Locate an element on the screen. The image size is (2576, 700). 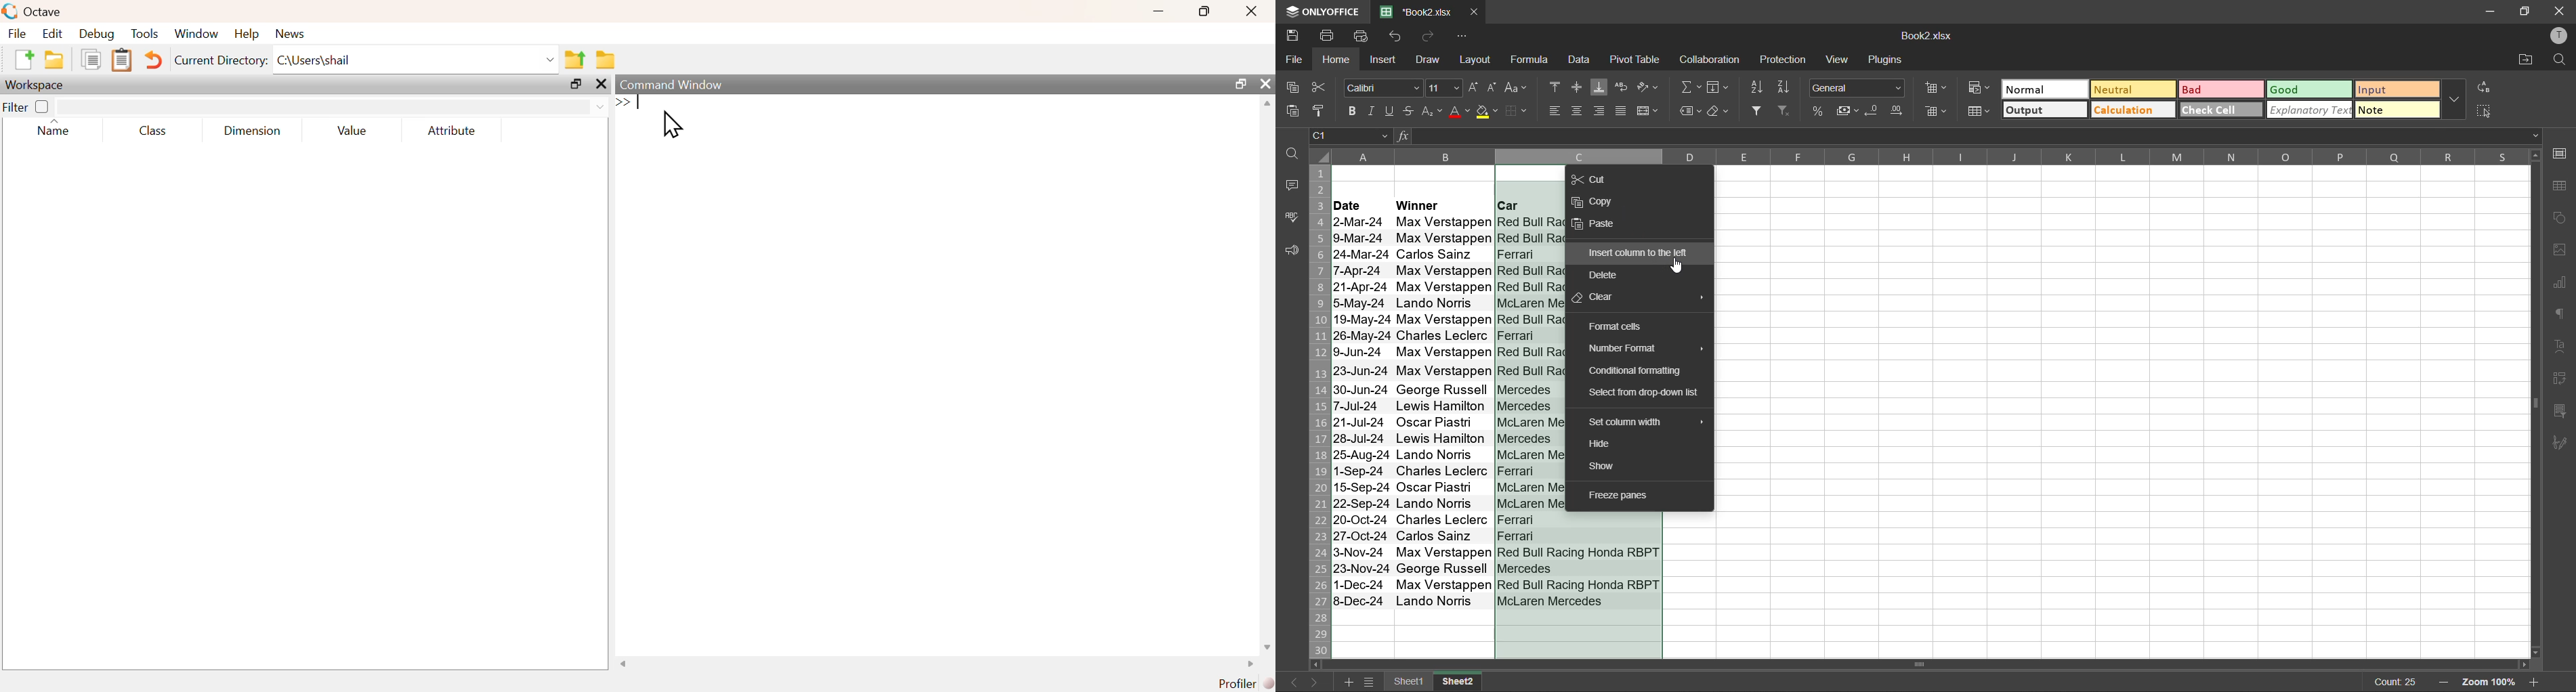
maximize is located at coordinates (1204, 12).